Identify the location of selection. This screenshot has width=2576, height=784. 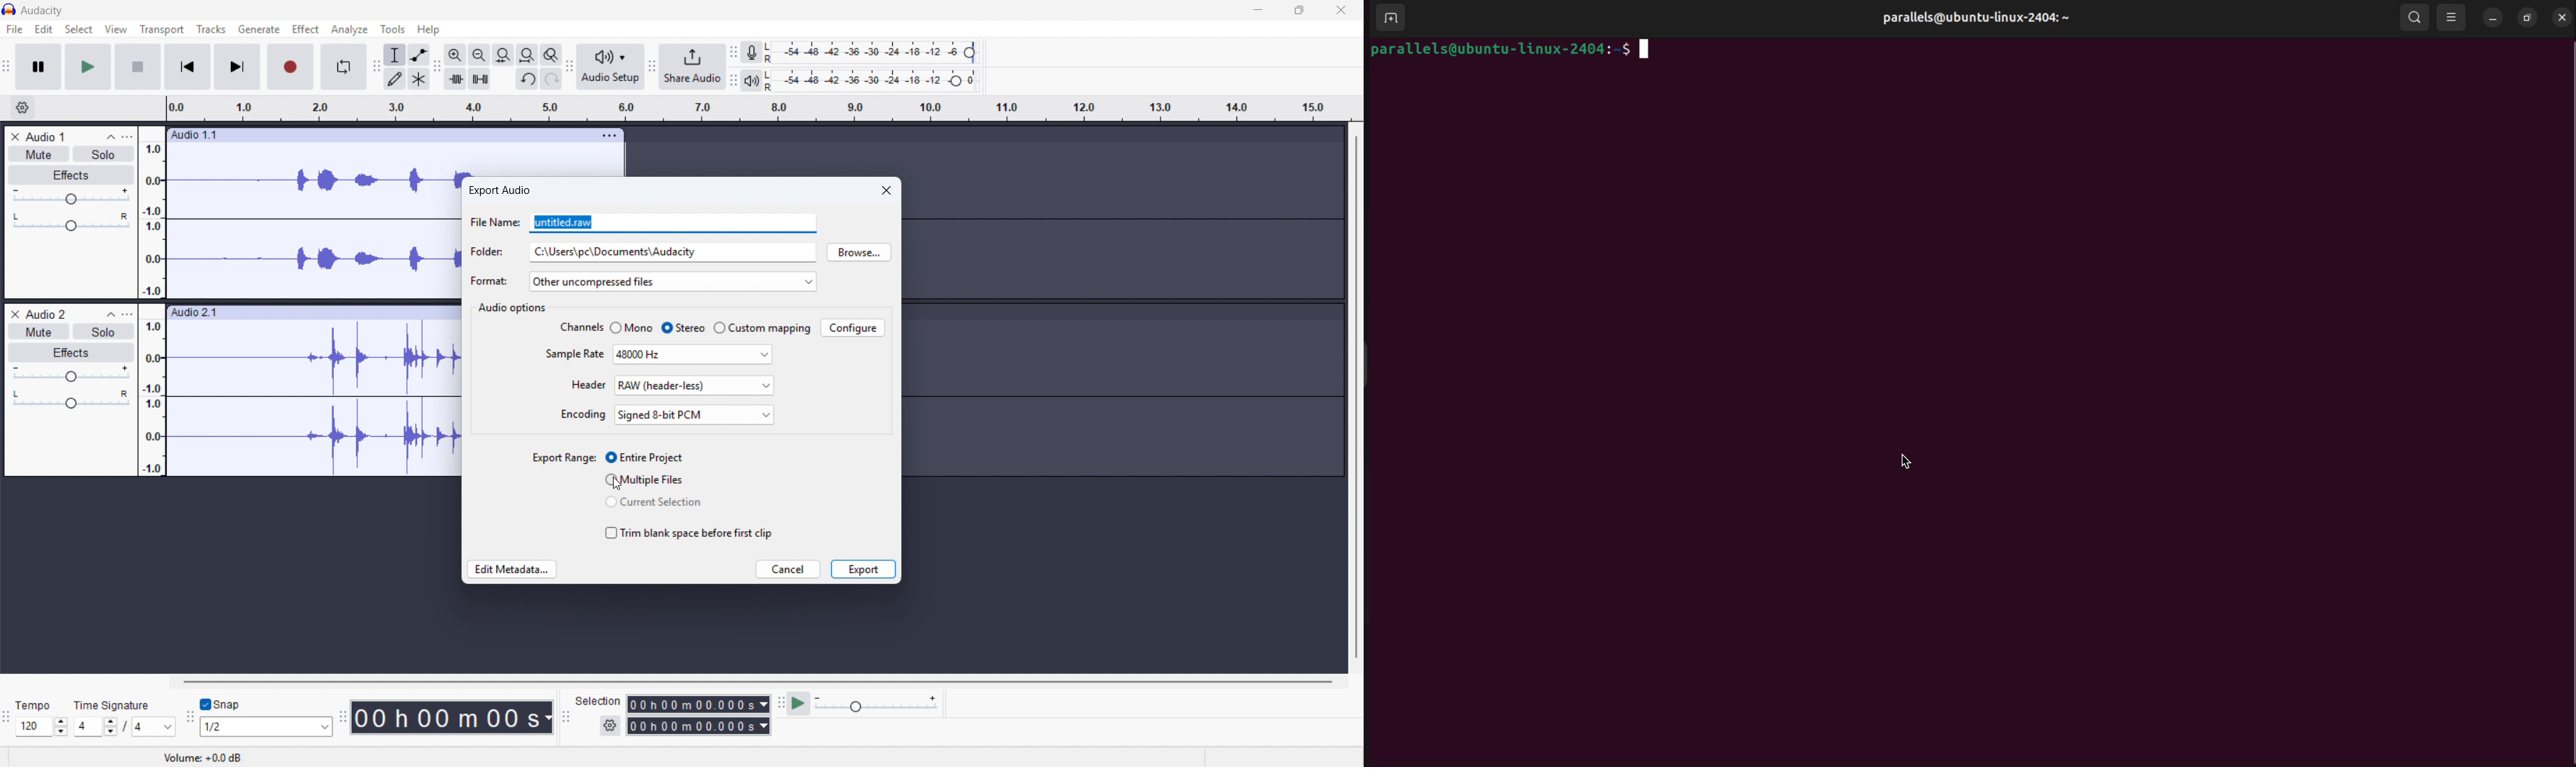
(599, 701).